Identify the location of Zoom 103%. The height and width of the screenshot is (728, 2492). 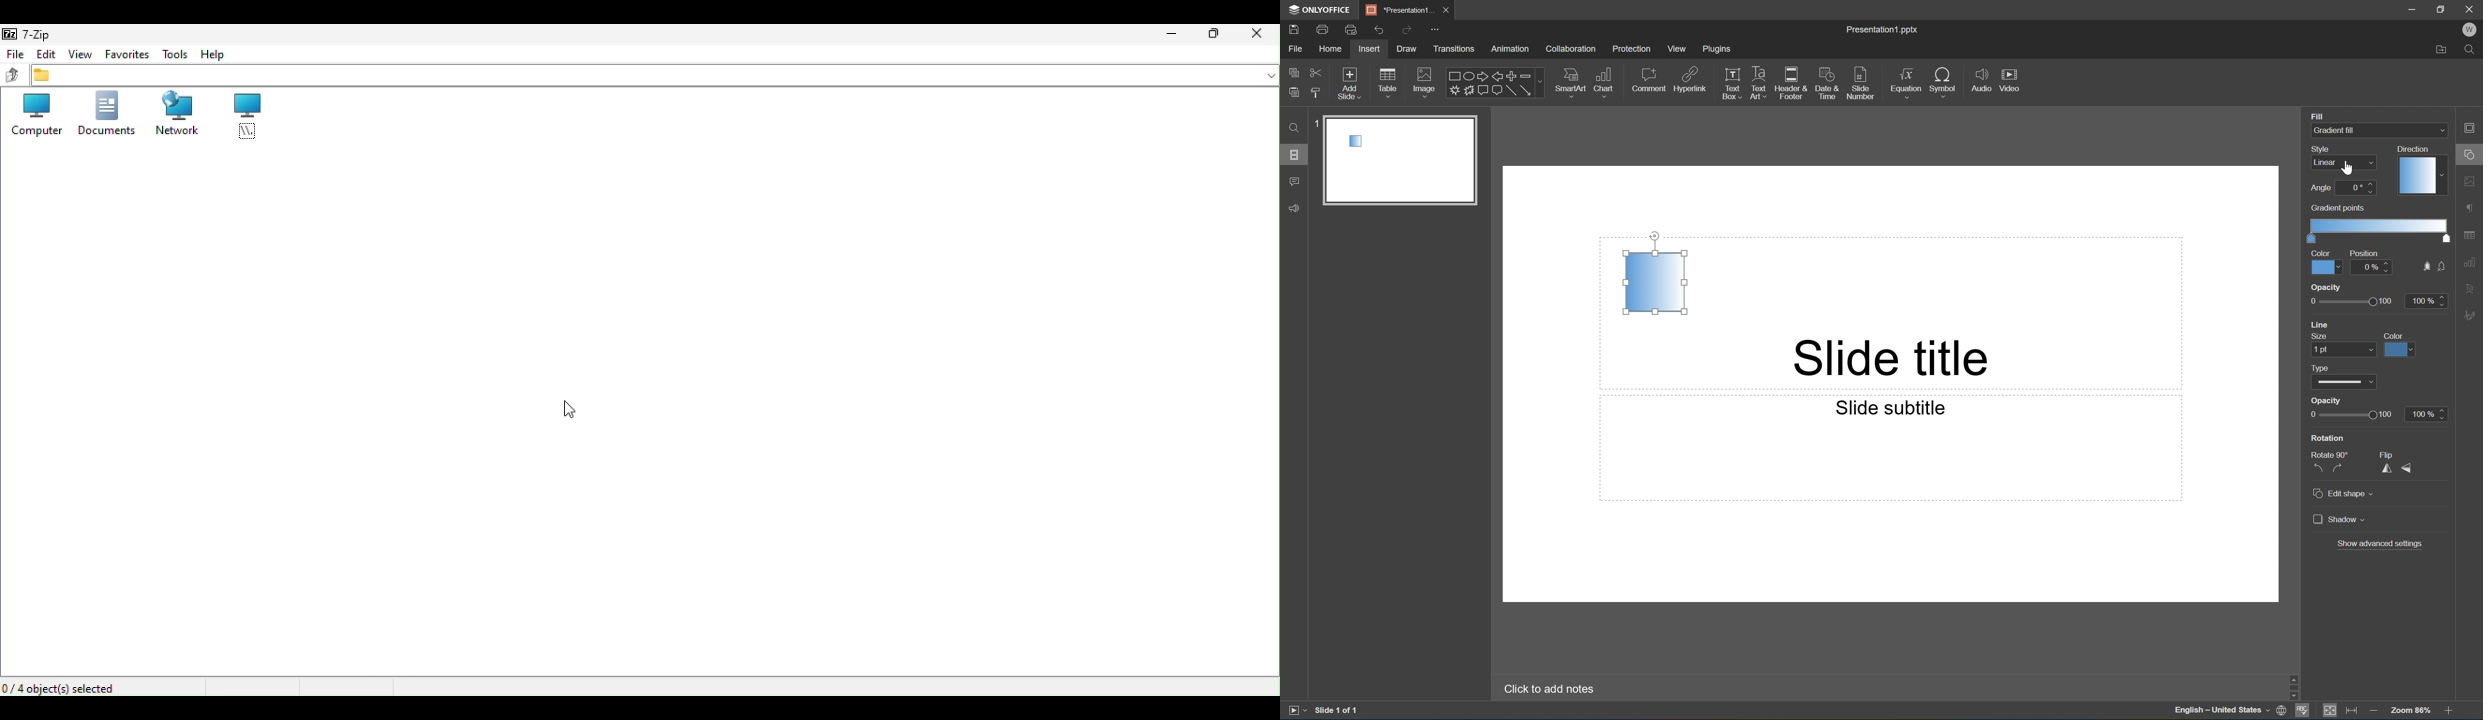
(2410, 710).